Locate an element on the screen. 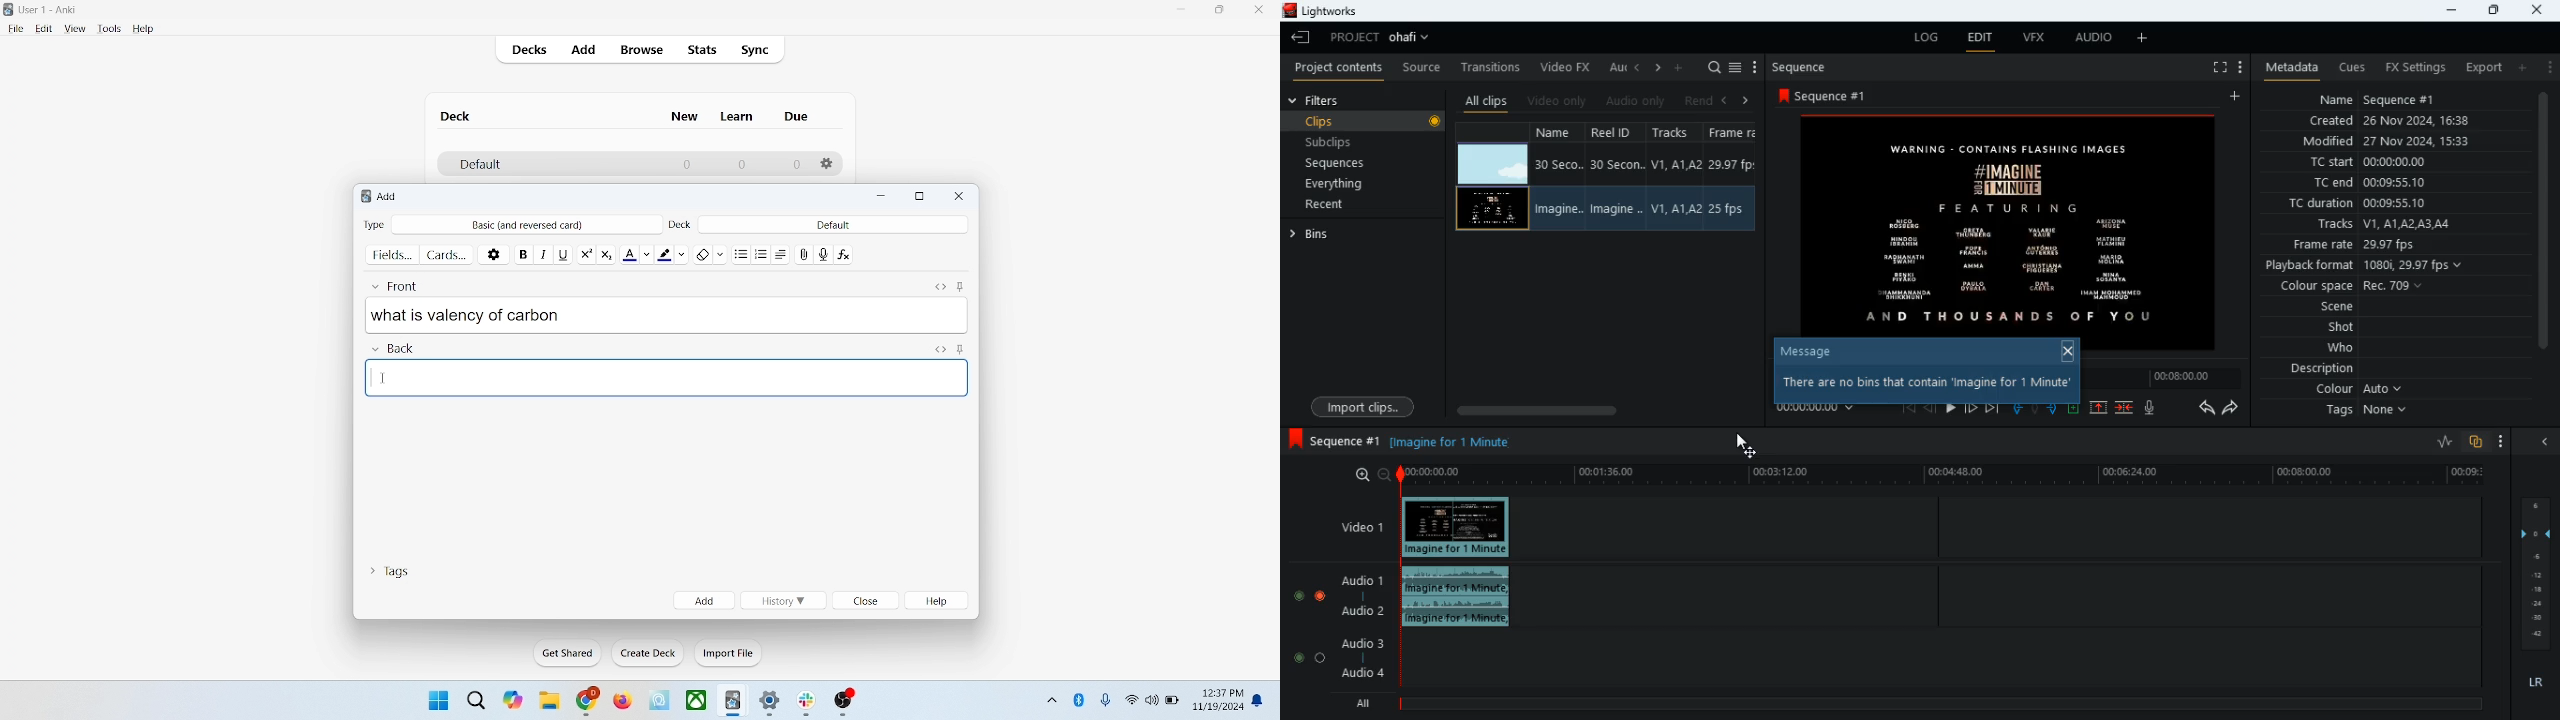 This screenshot has width=2576, height=728. recent is located at coordinates (1342, 206).